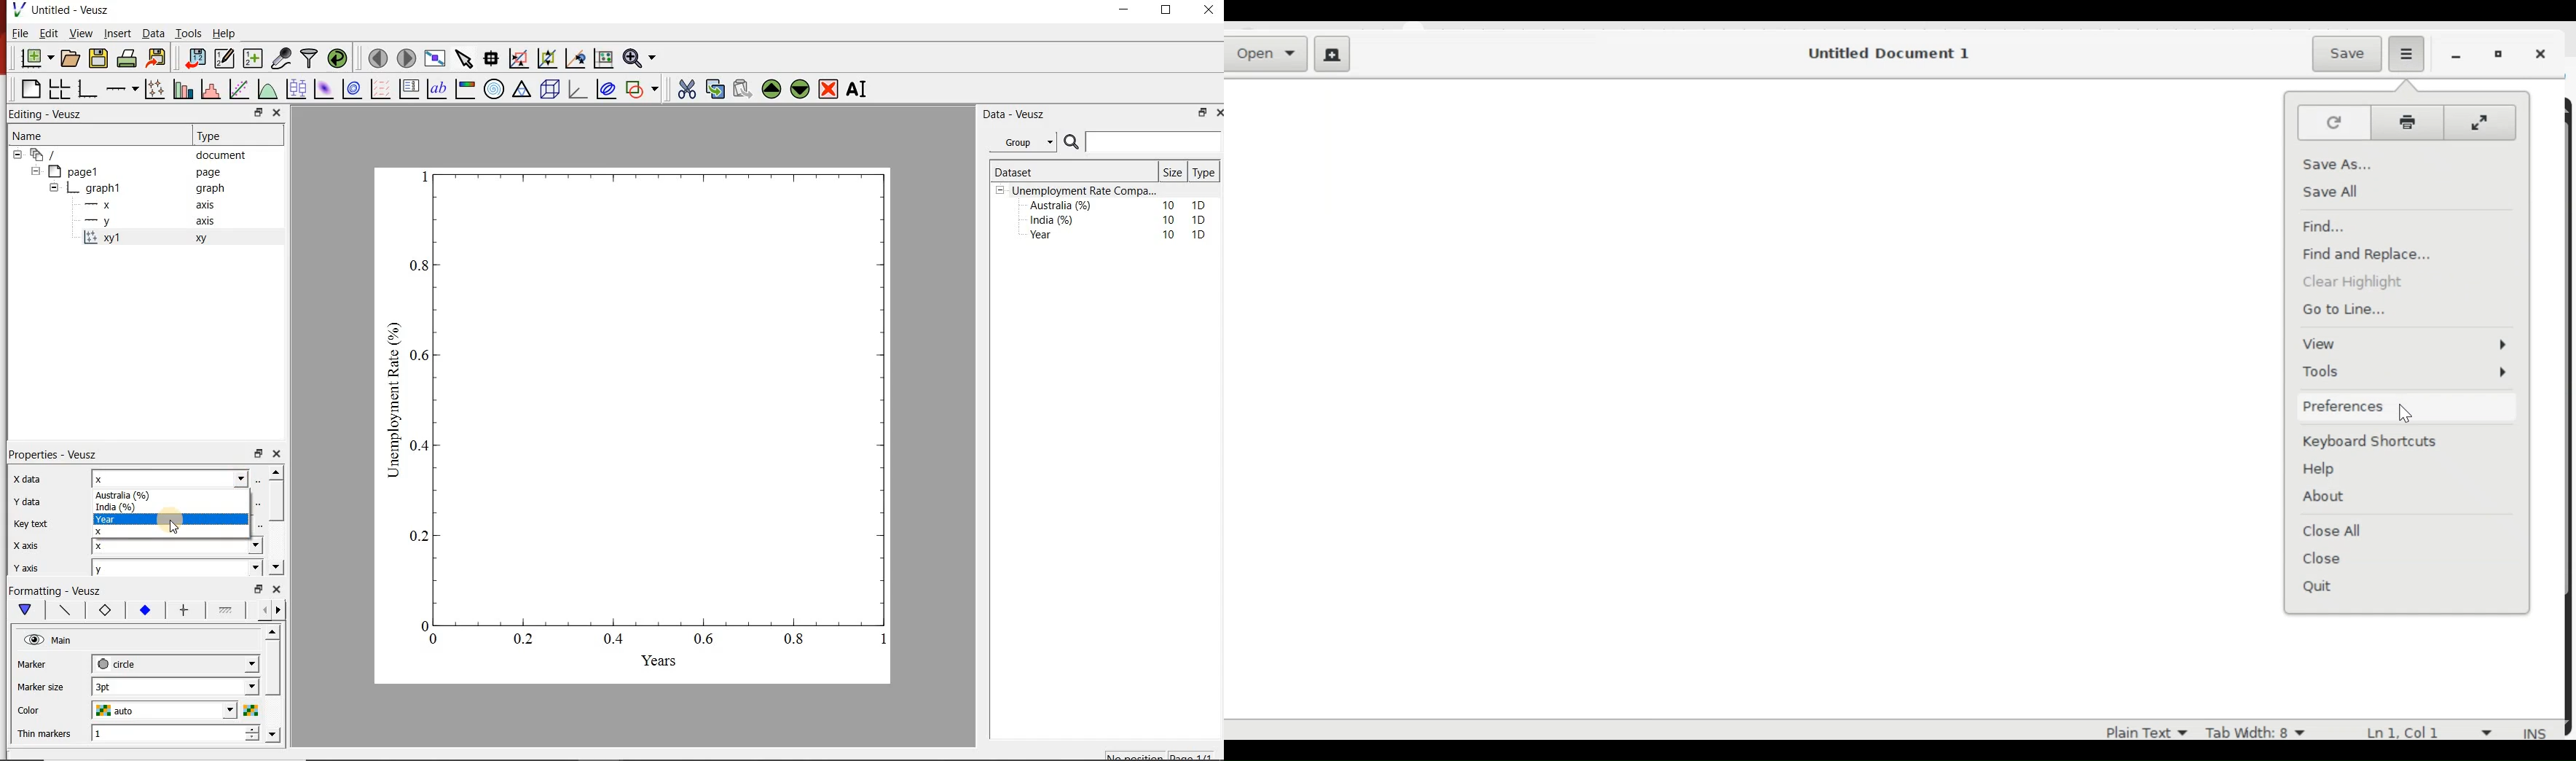  I want to click on Close, so click(2336, 559).